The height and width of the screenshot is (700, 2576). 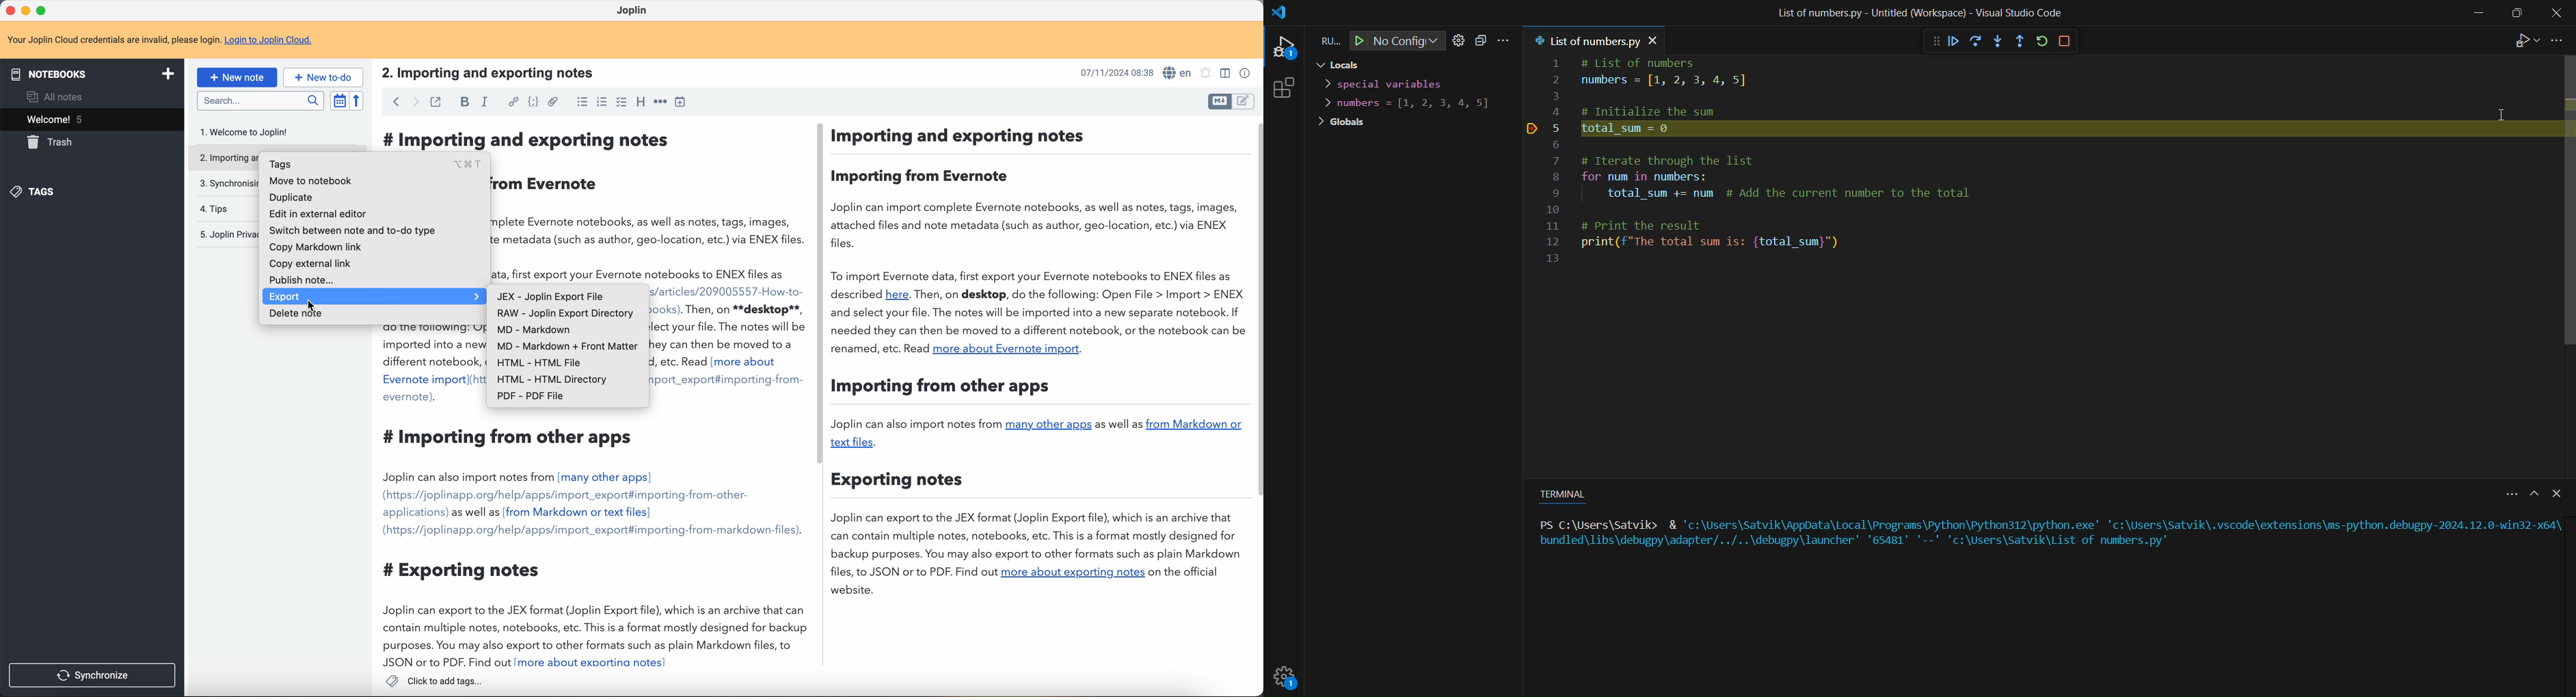 I want to click on Importing and exporting notes: Joplin can important complete Evernote notebooks, as well as notes, tags, images, attached files and note metadata (such as as author, geo-location, etc) vía ENEX files. To import Evernote data, first export your Evernote notebooks to ENEX files aside described (here)…, so click(x=649, y=206).